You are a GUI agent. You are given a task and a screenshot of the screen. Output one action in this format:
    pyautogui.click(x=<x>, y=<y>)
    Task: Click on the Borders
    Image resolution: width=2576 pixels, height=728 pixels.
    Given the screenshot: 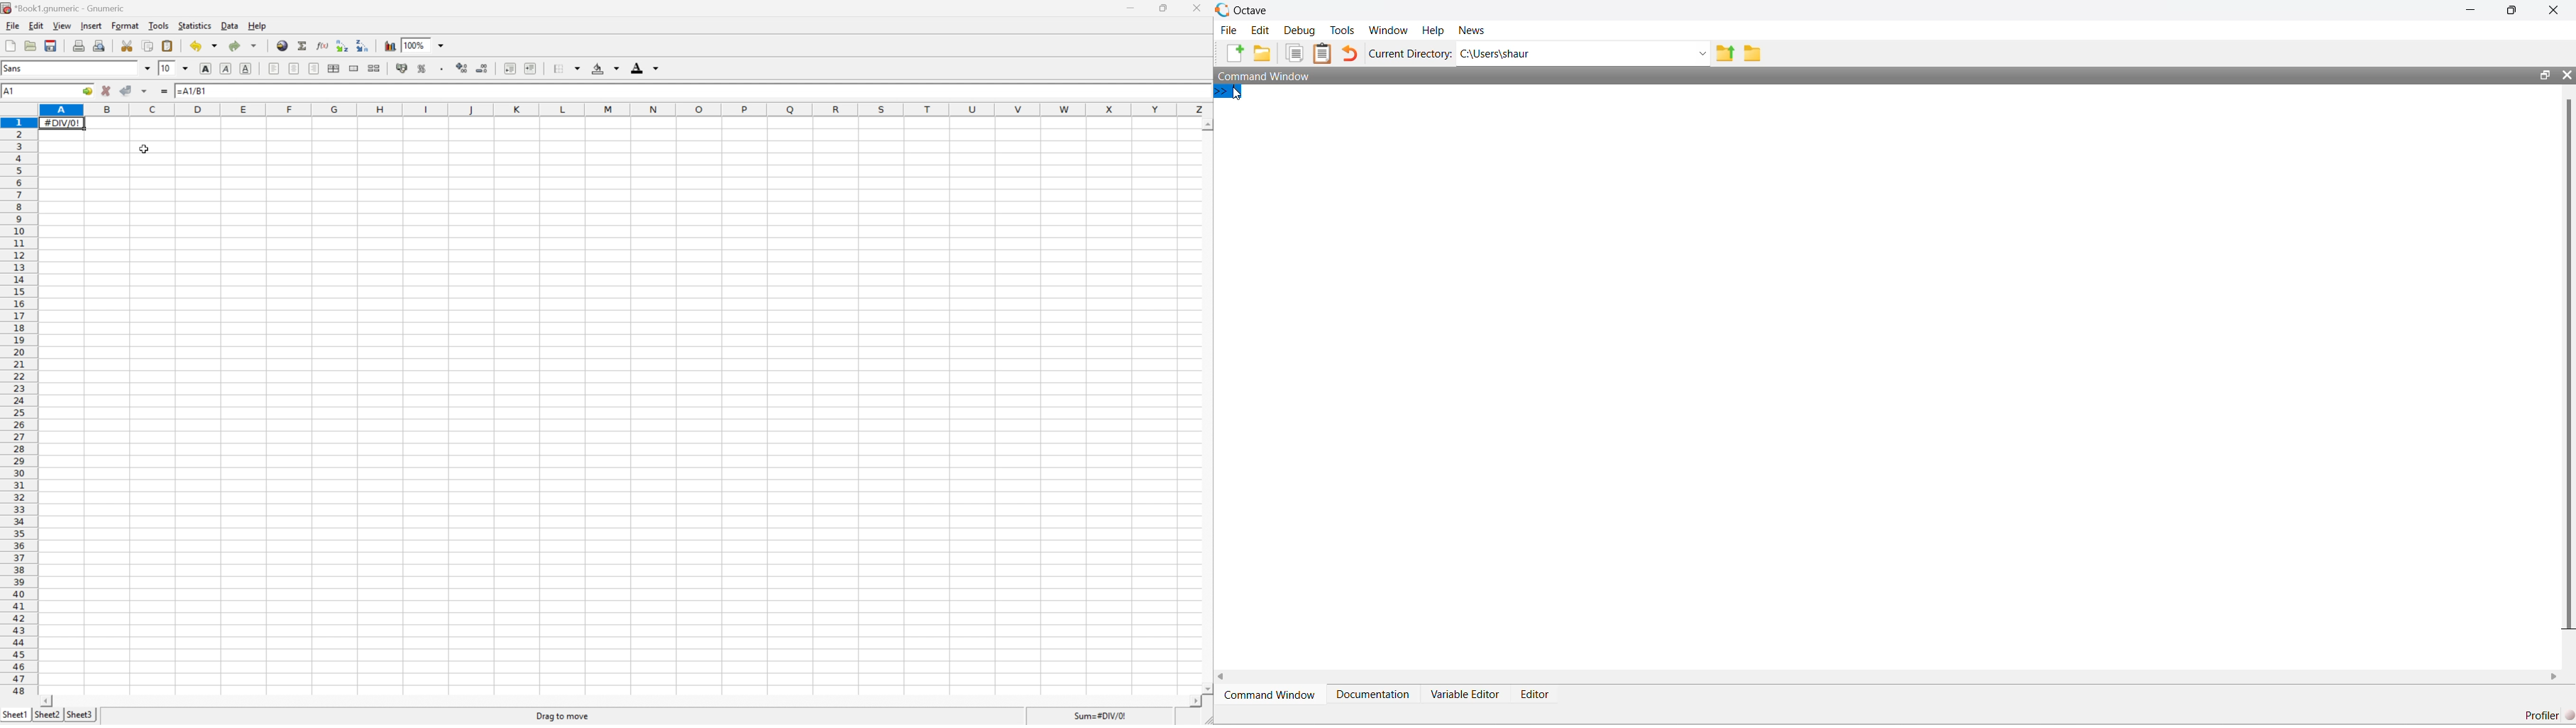 What is the action you would take?
    pyautogui.click(x=559, y=68)
    